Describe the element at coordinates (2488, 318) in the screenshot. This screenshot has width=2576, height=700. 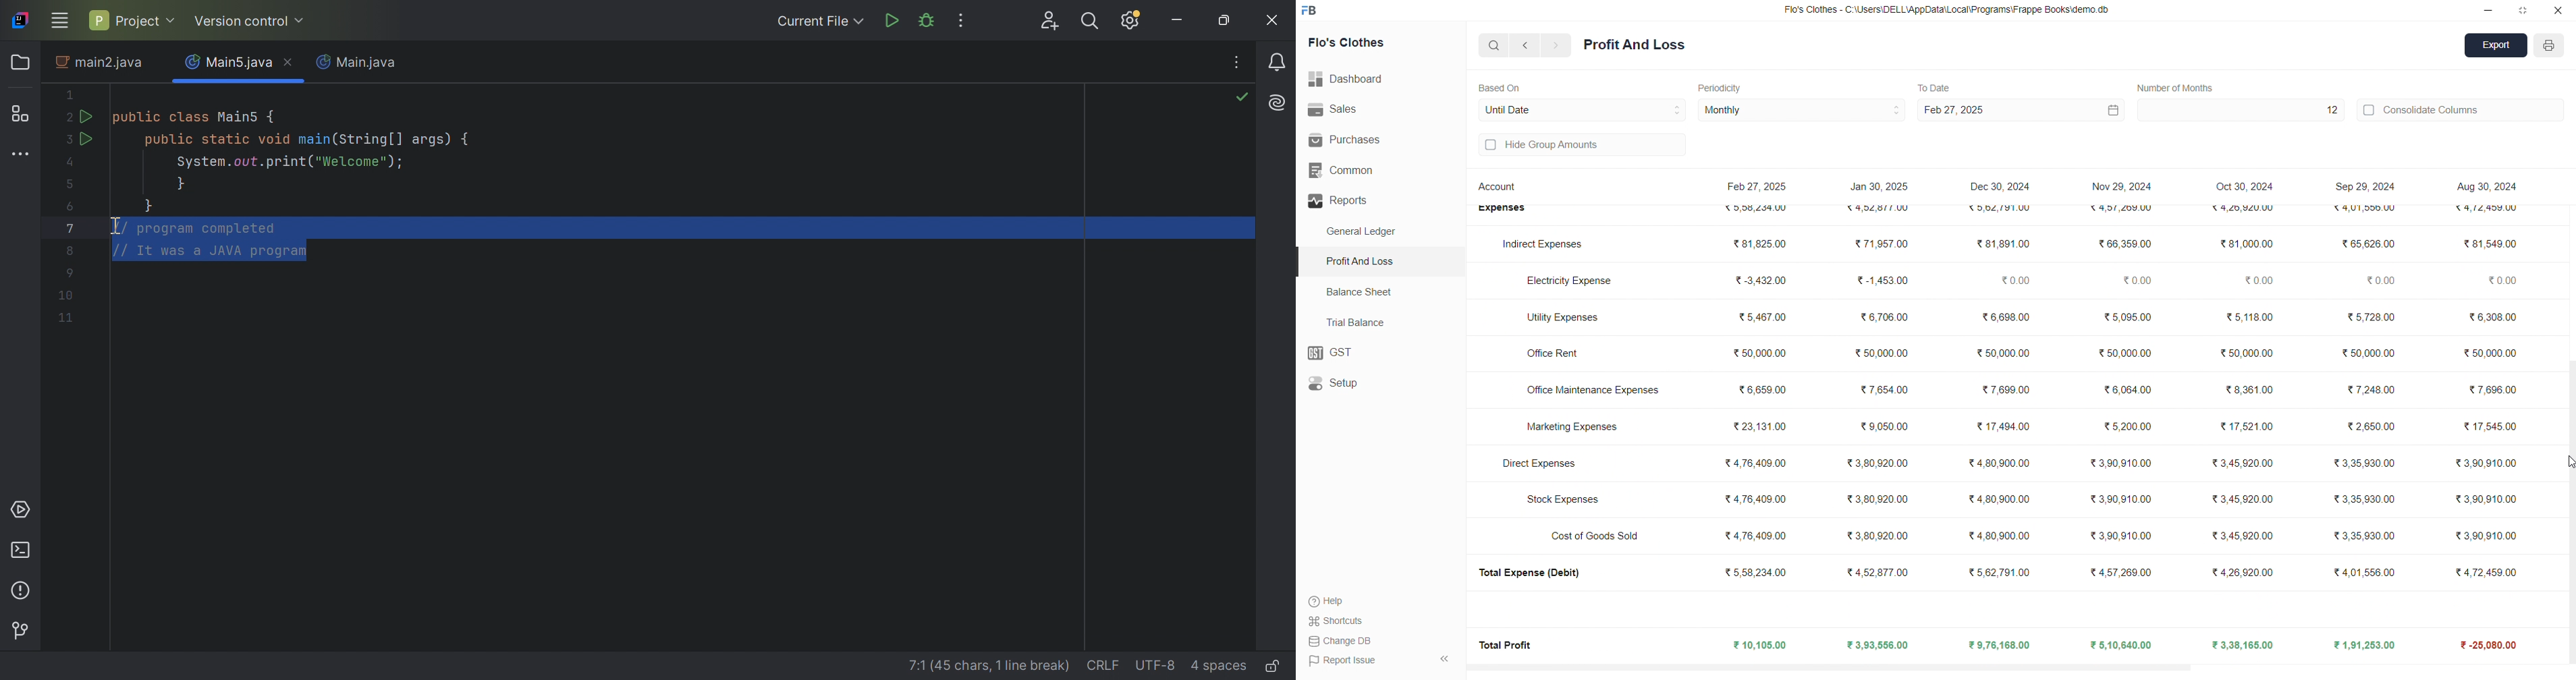
I see `6,308.00` at that location.